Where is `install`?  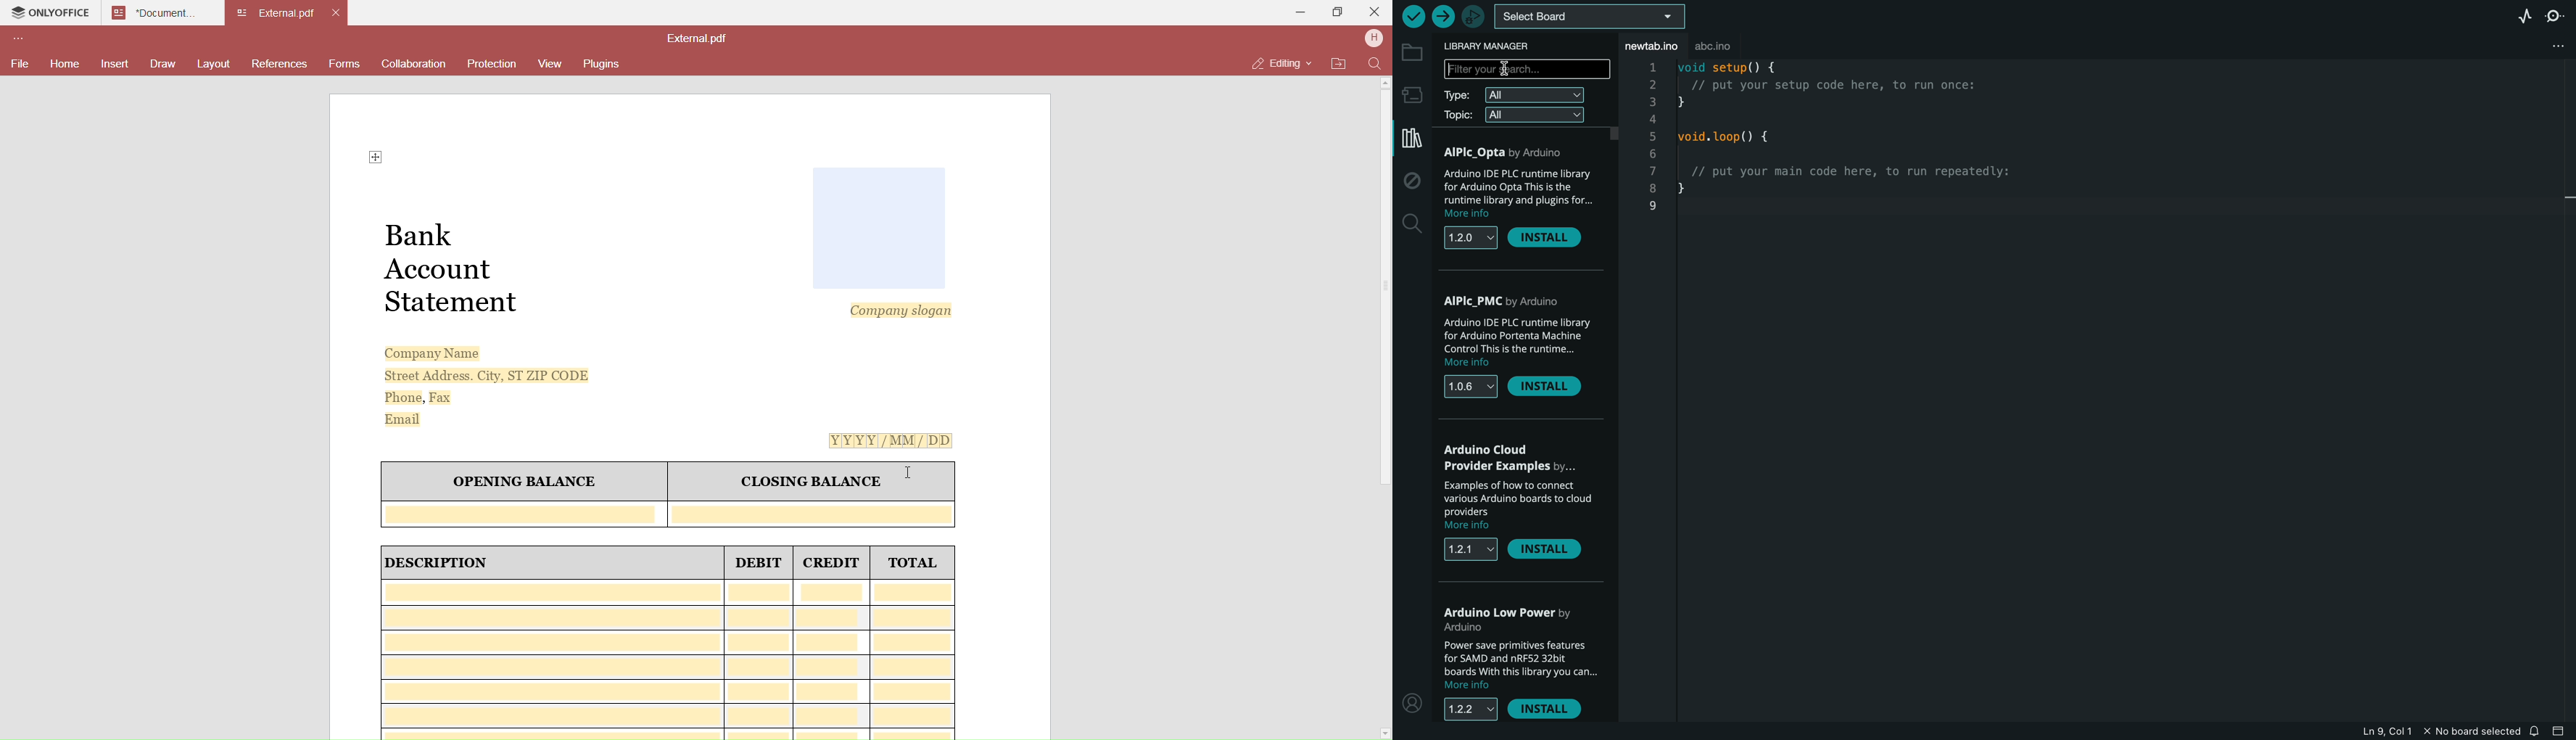
install is located at coordinates (1544, 549).